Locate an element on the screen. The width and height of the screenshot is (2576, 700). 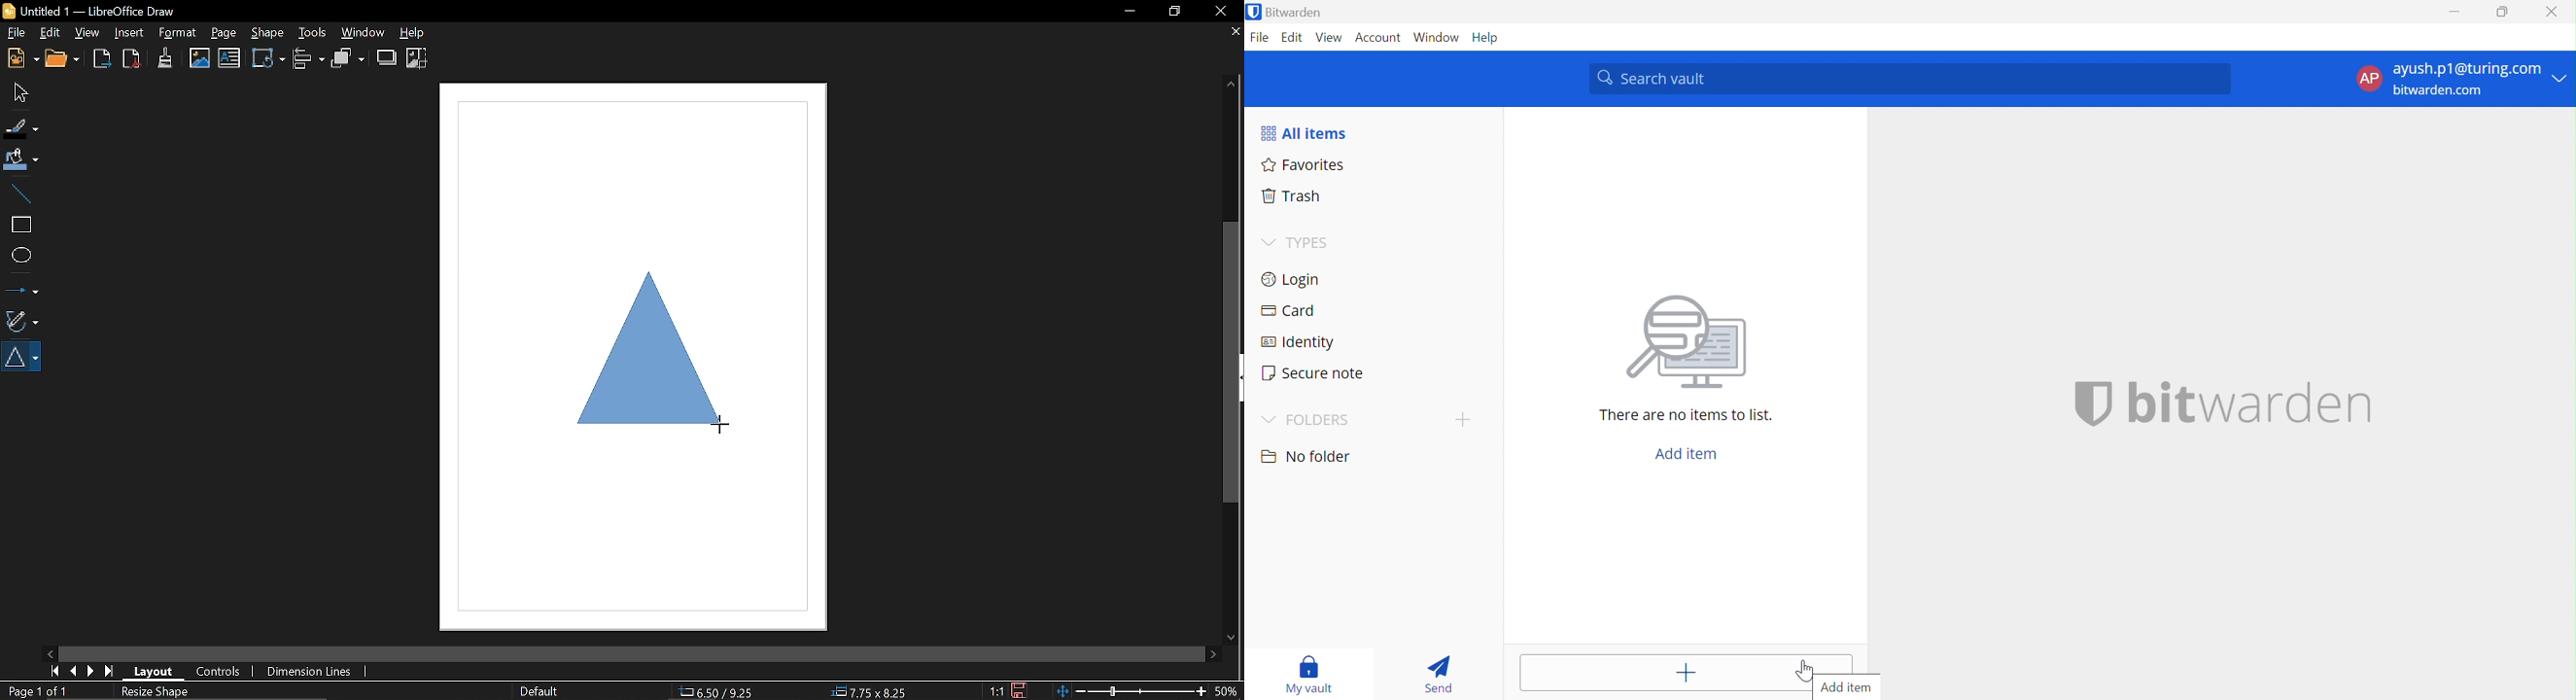
POsition is located at coordinates (726, 690).